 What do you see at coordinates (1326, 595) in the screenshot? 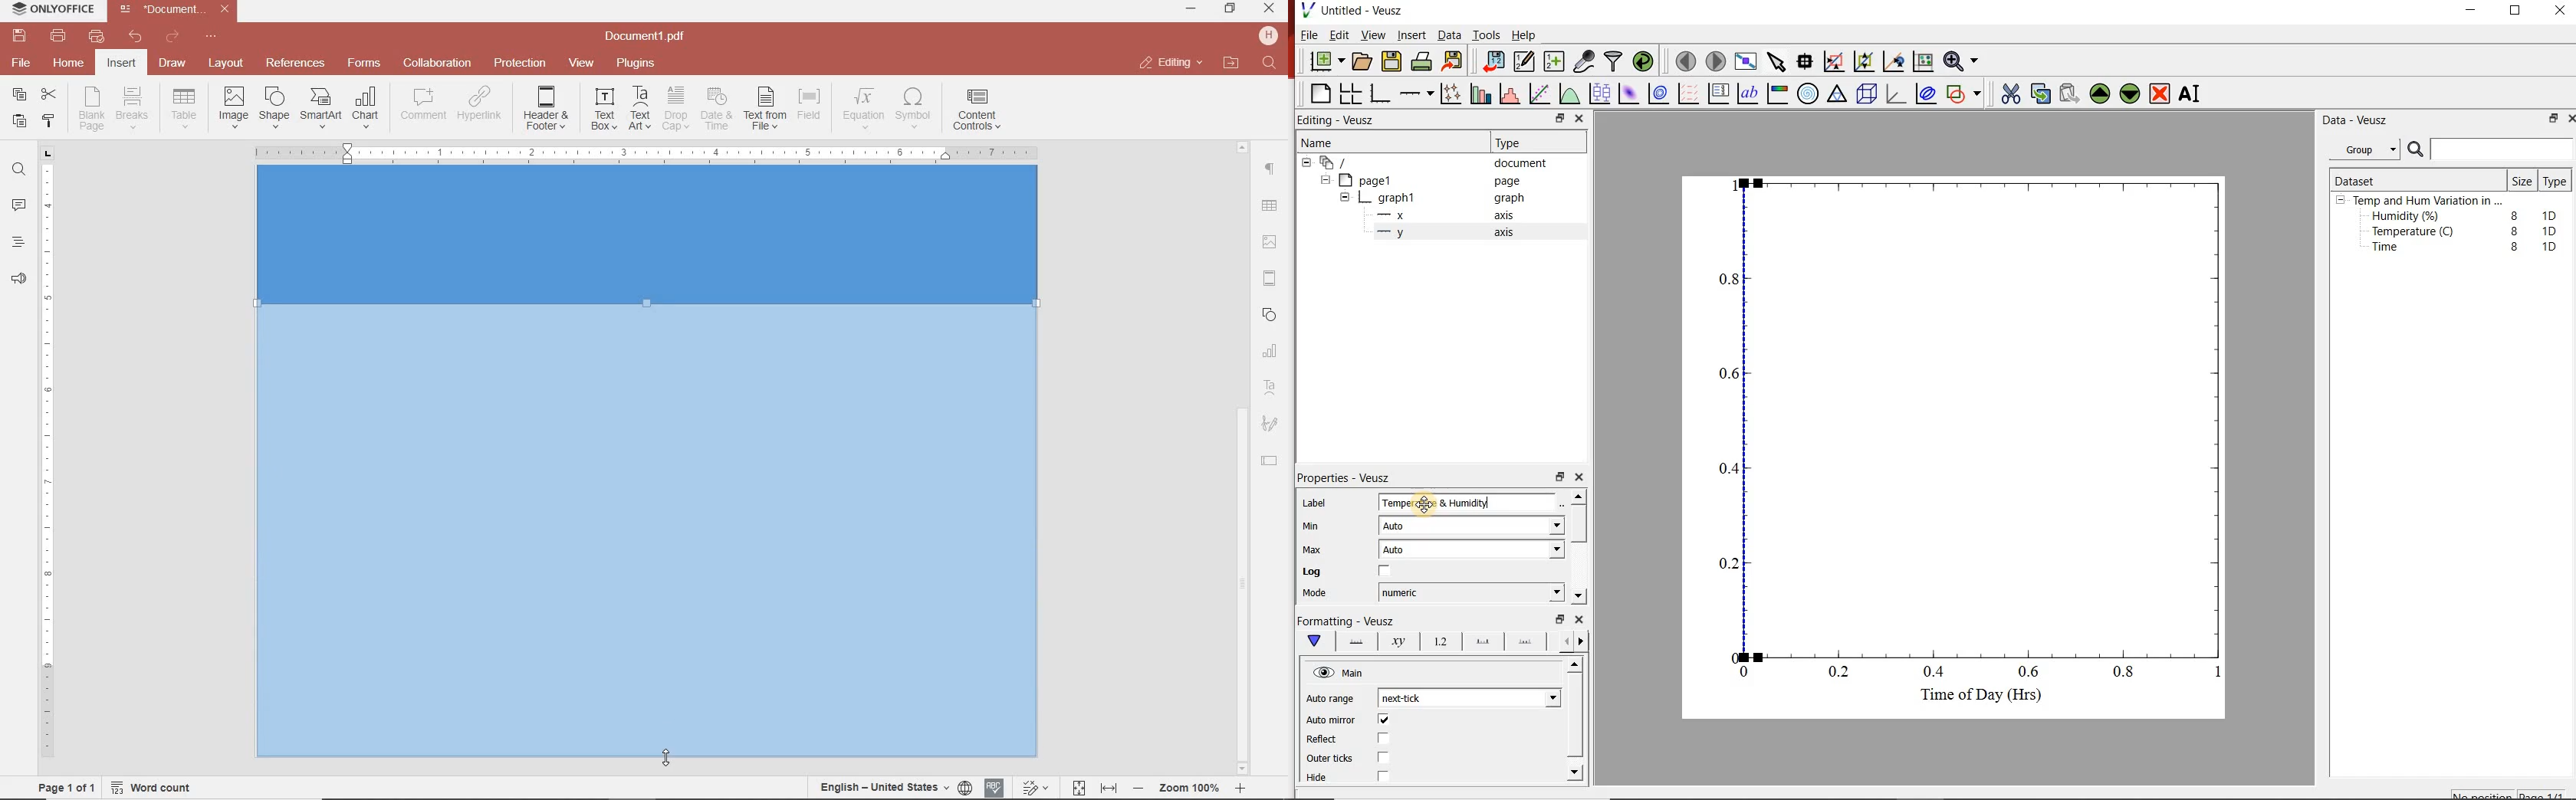
I see `Mode` at bounding box center [1326, 595].